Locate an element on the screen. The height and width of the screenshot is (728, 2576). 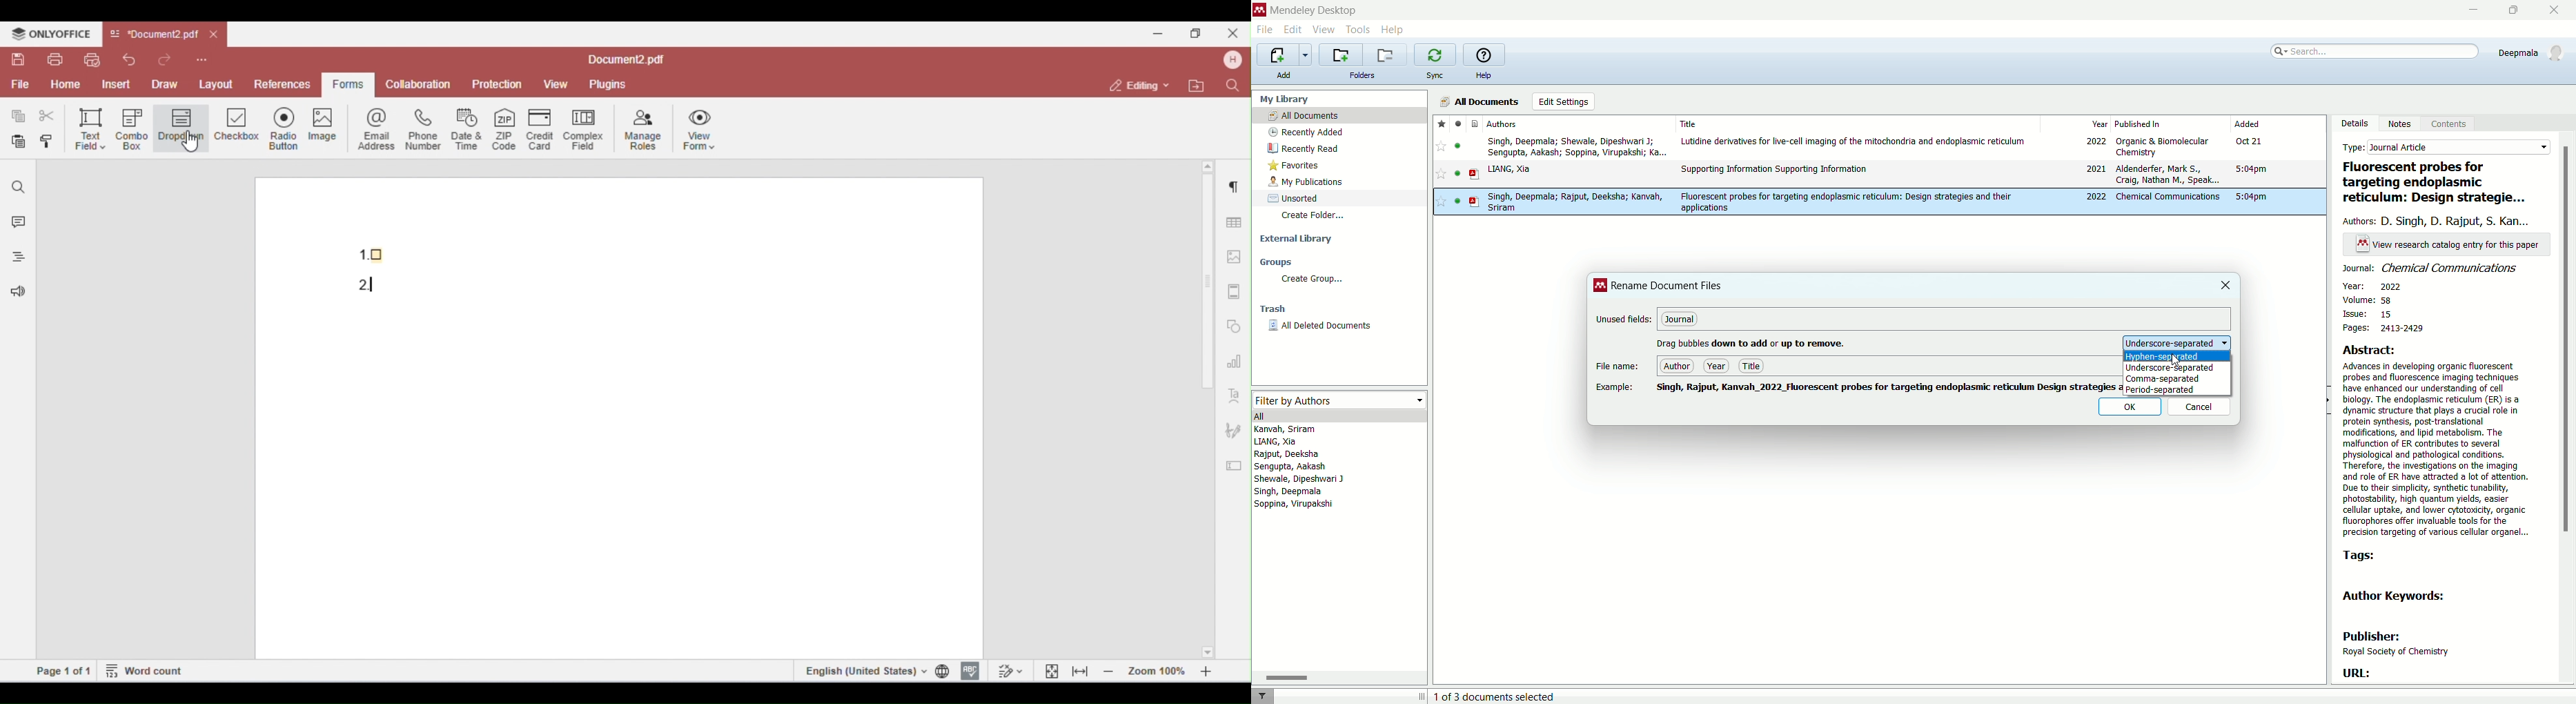
folders is located at coordinates (1364, 76).